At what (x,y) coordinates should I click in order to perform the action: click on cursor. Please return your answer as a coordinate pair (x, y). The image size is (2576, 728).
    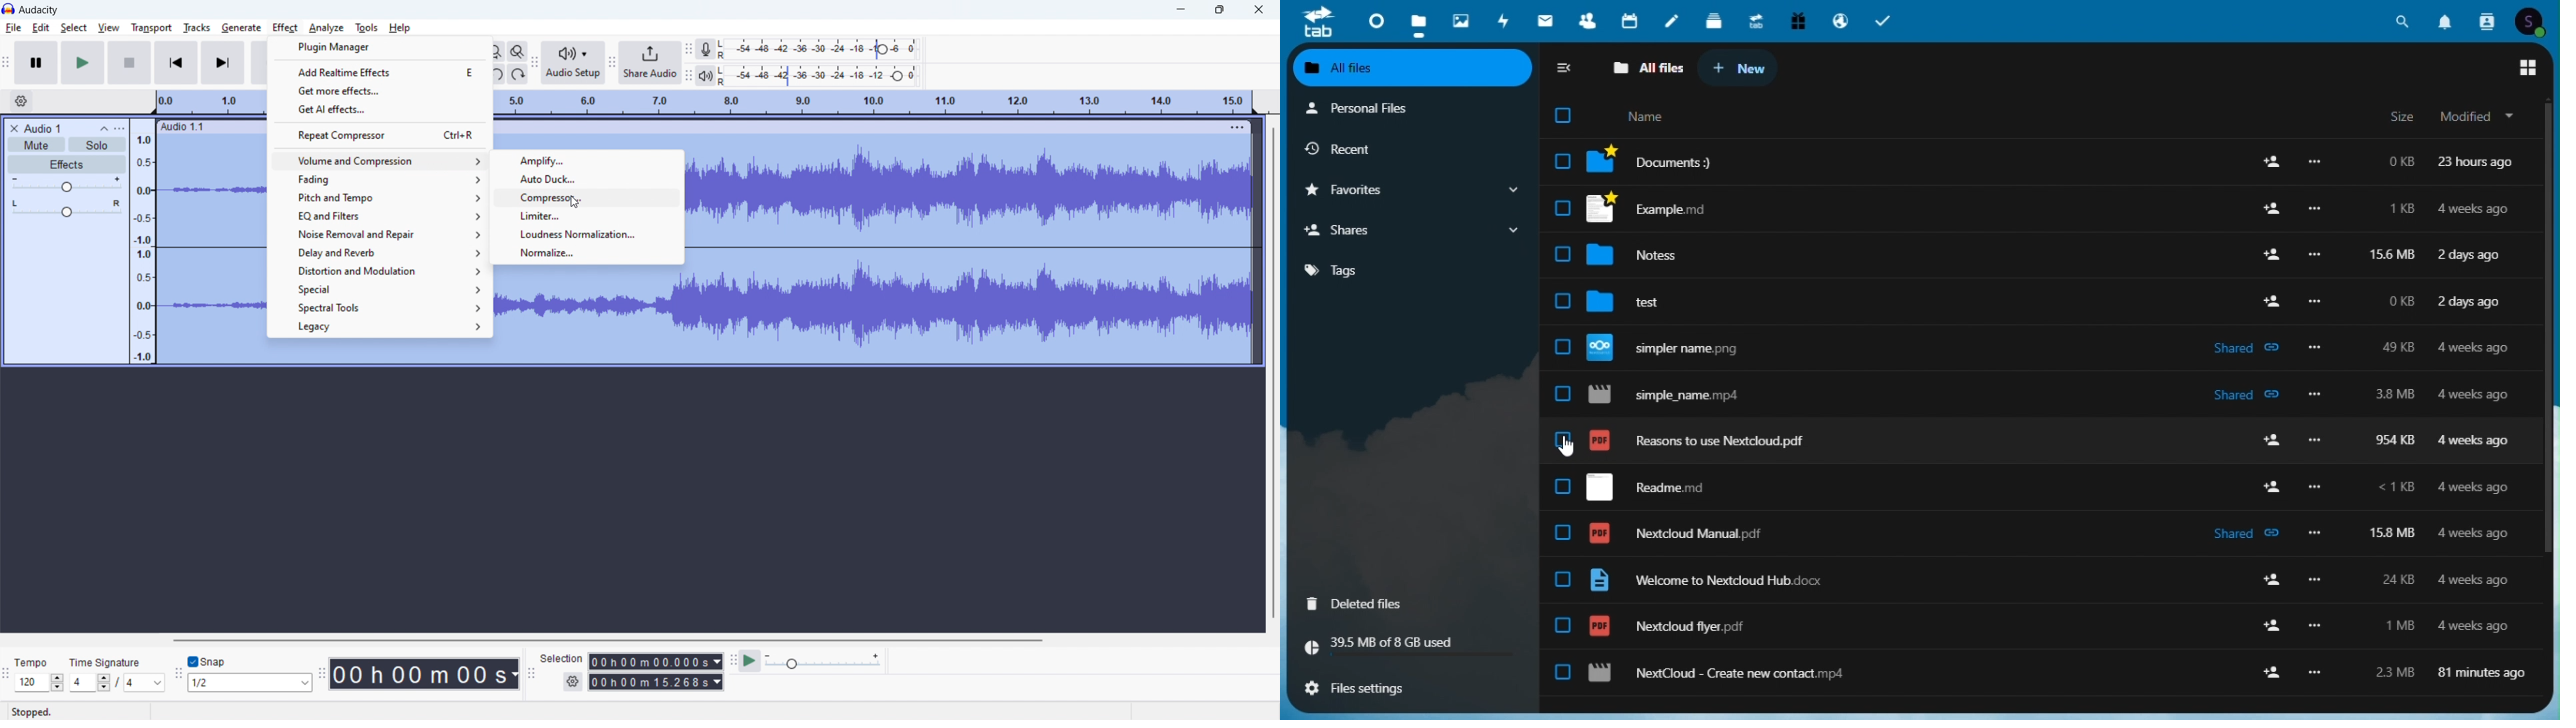
    Looking at the image, I should click on (1566, 449).